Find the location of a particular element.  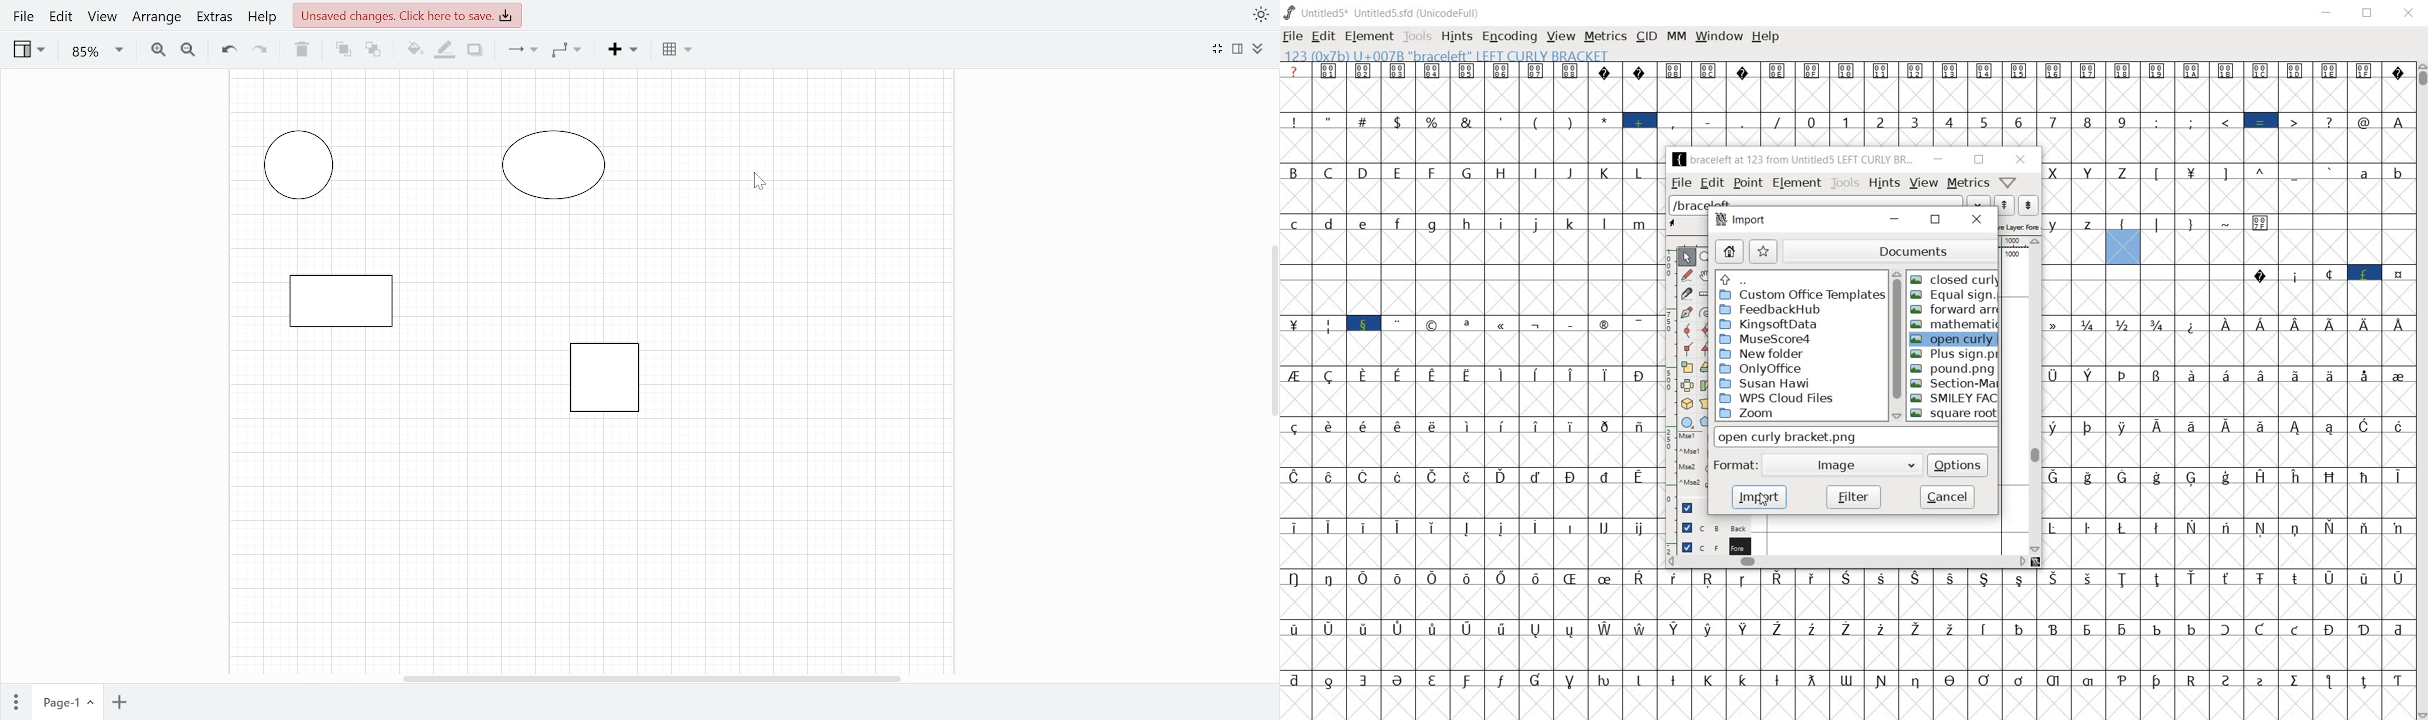

metrics is located at coordinates (1605, 36).